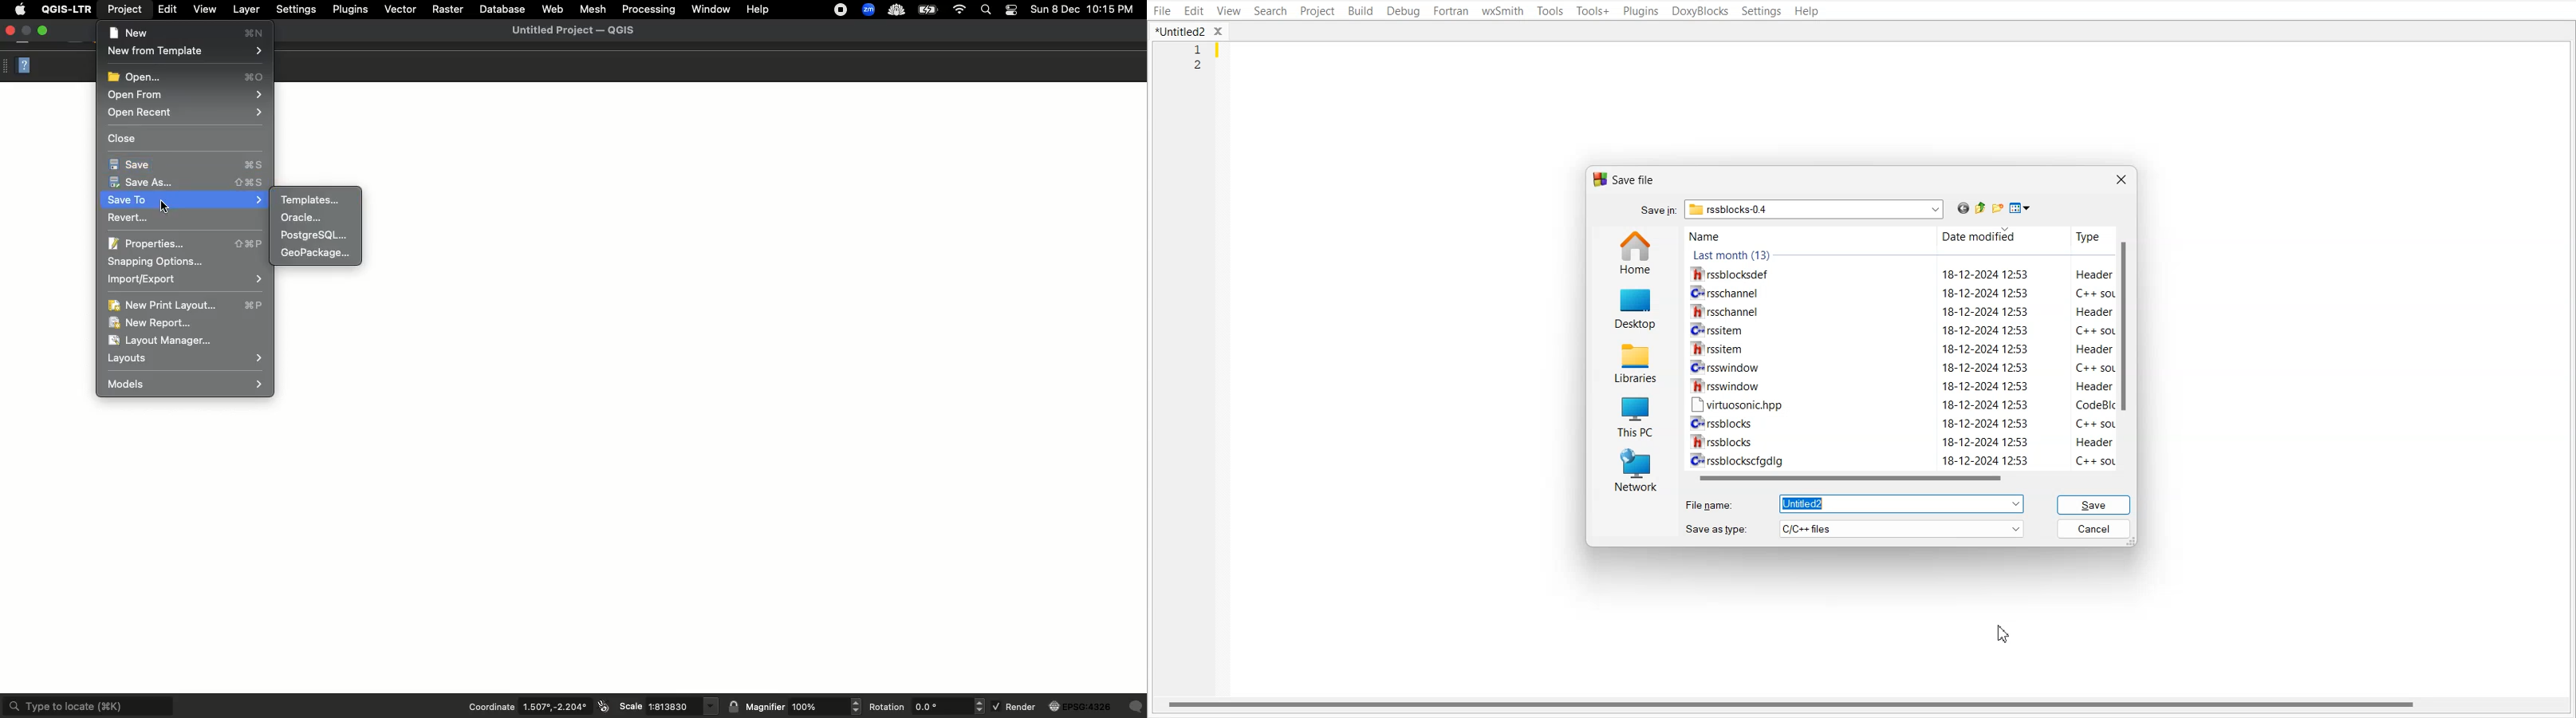 This screenshot has height=728, width=2576. Describe the element at coordinates (1791, 209) in the screenshot. I see `Search bar` at that location.